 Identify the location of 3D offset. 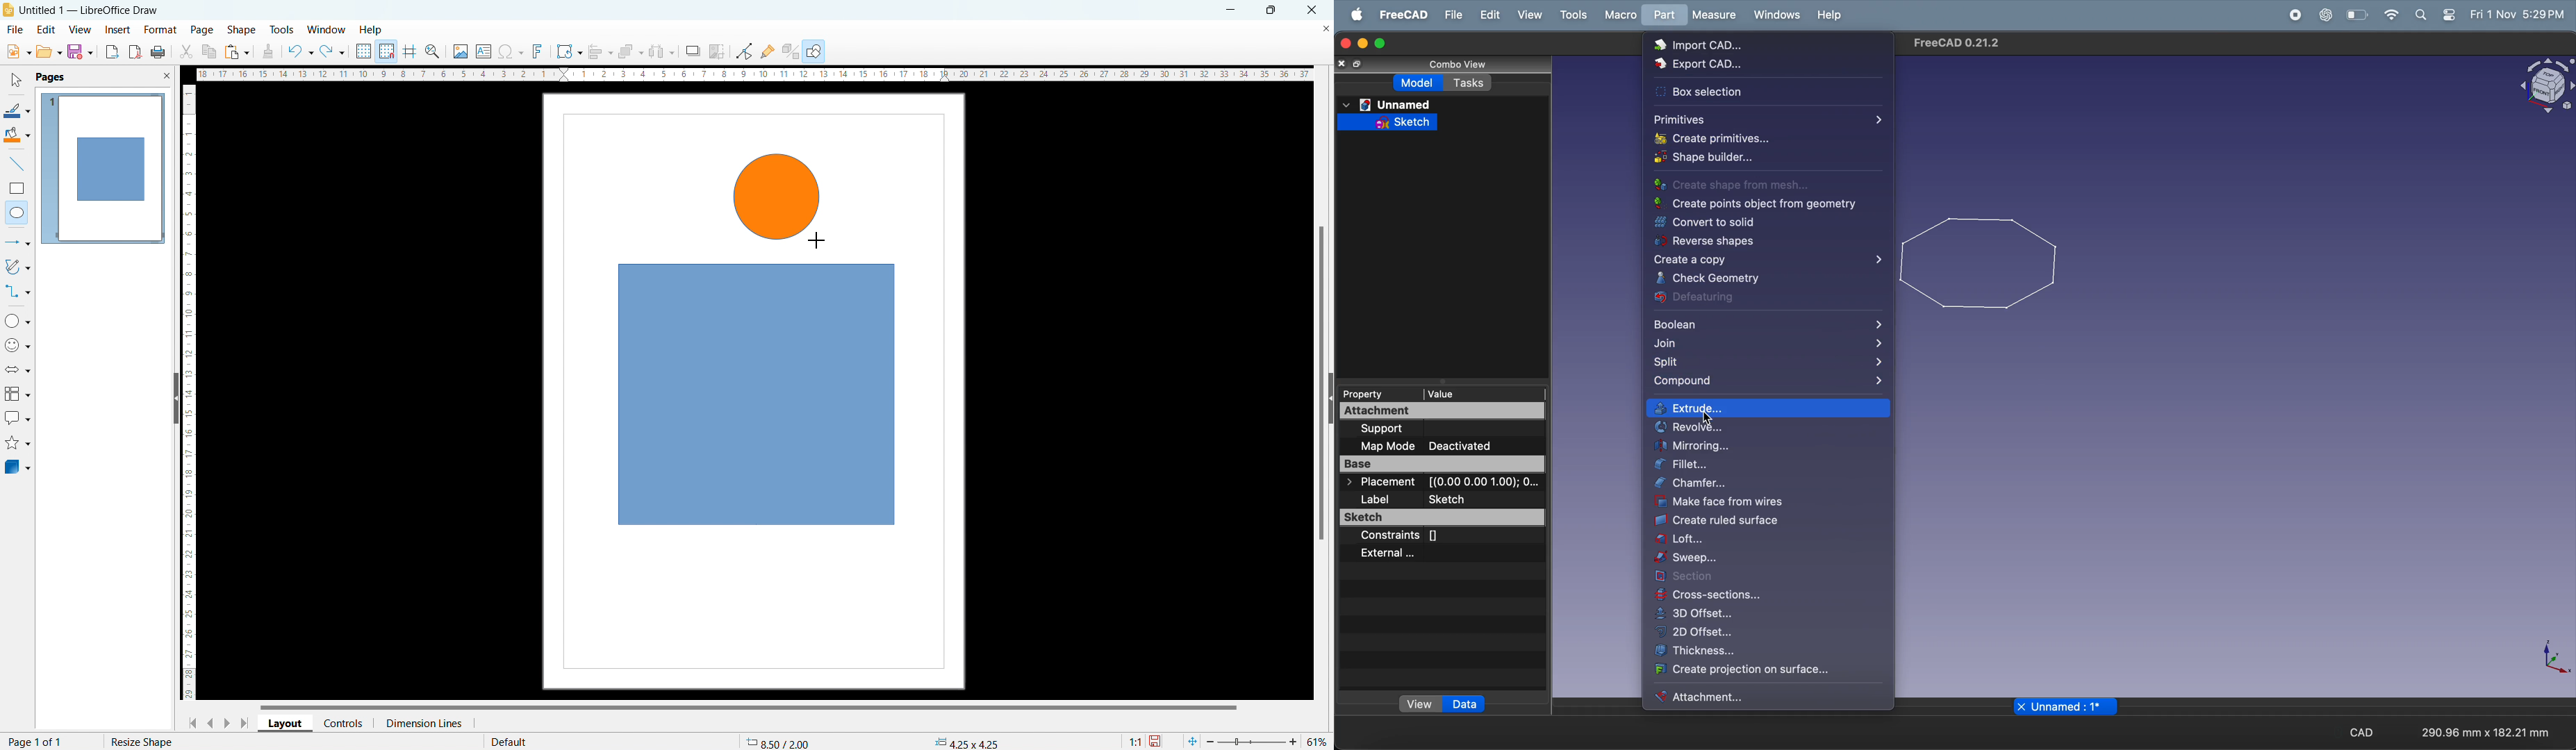
(1771, 615).